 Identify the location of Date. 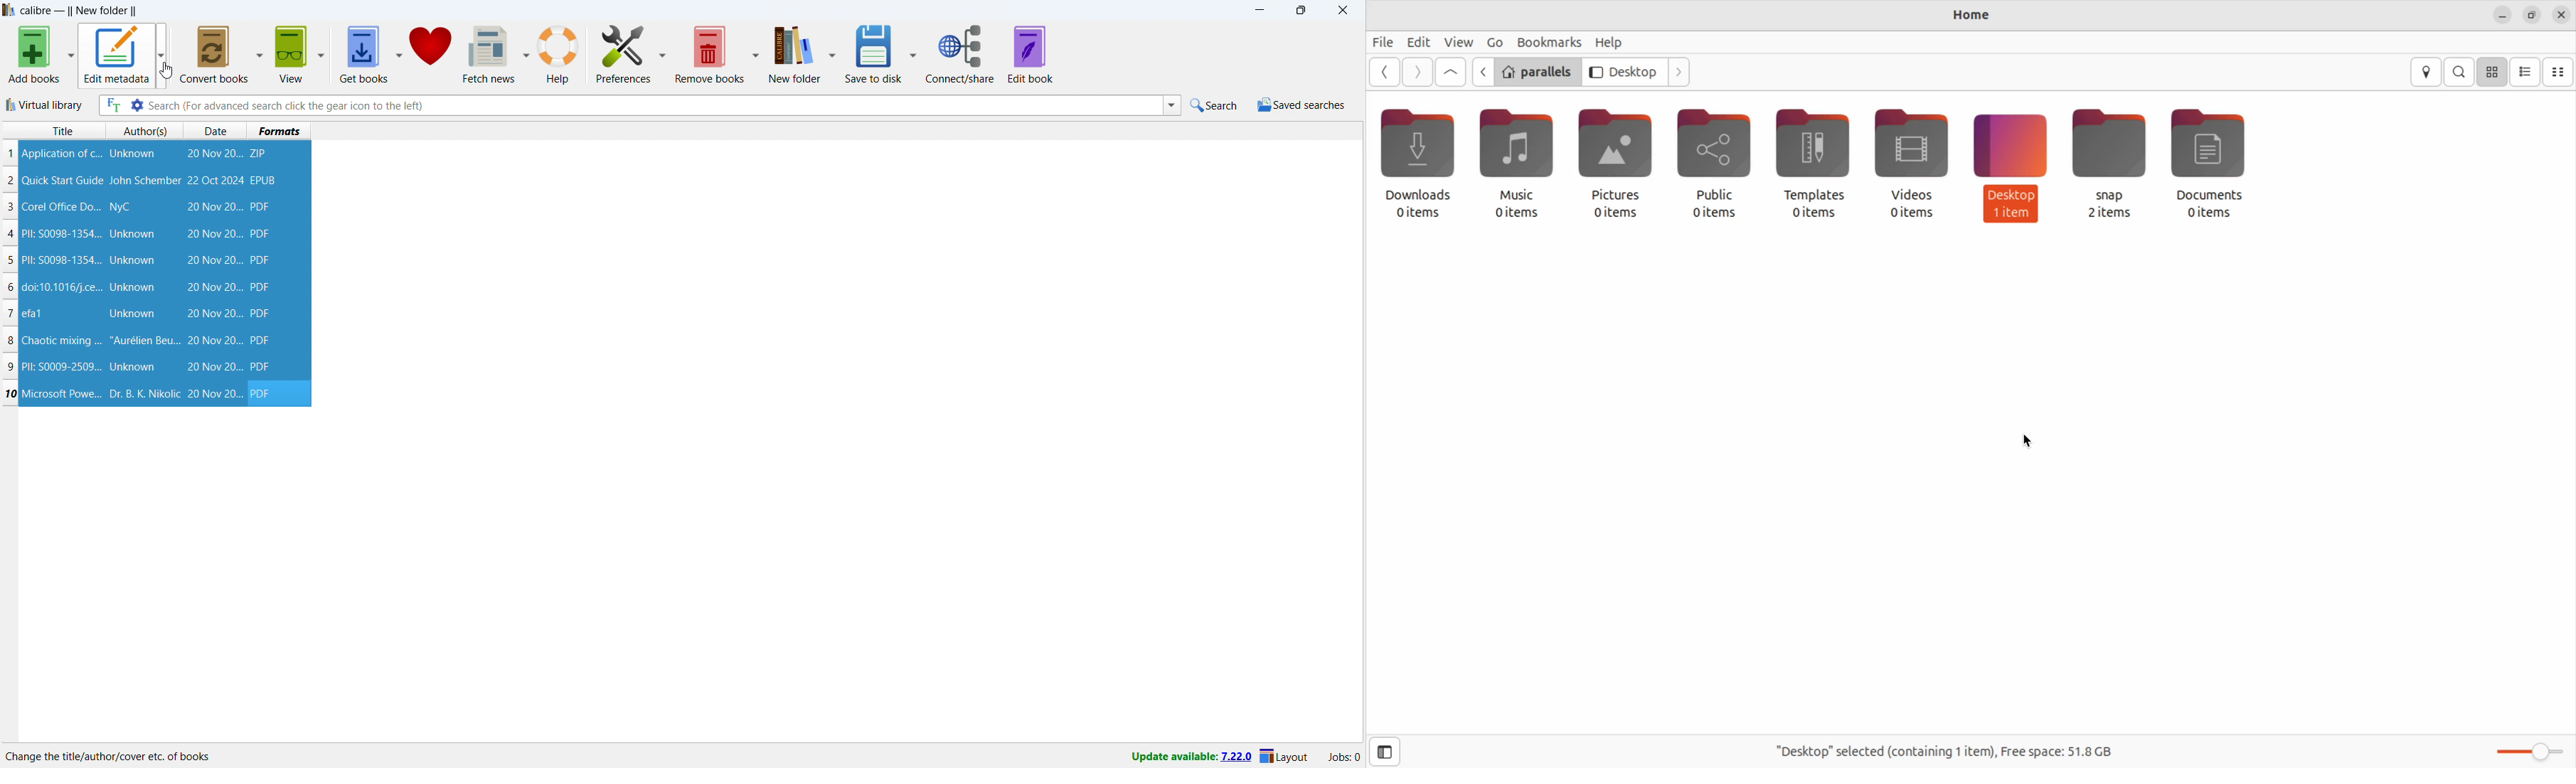
(218, 131).